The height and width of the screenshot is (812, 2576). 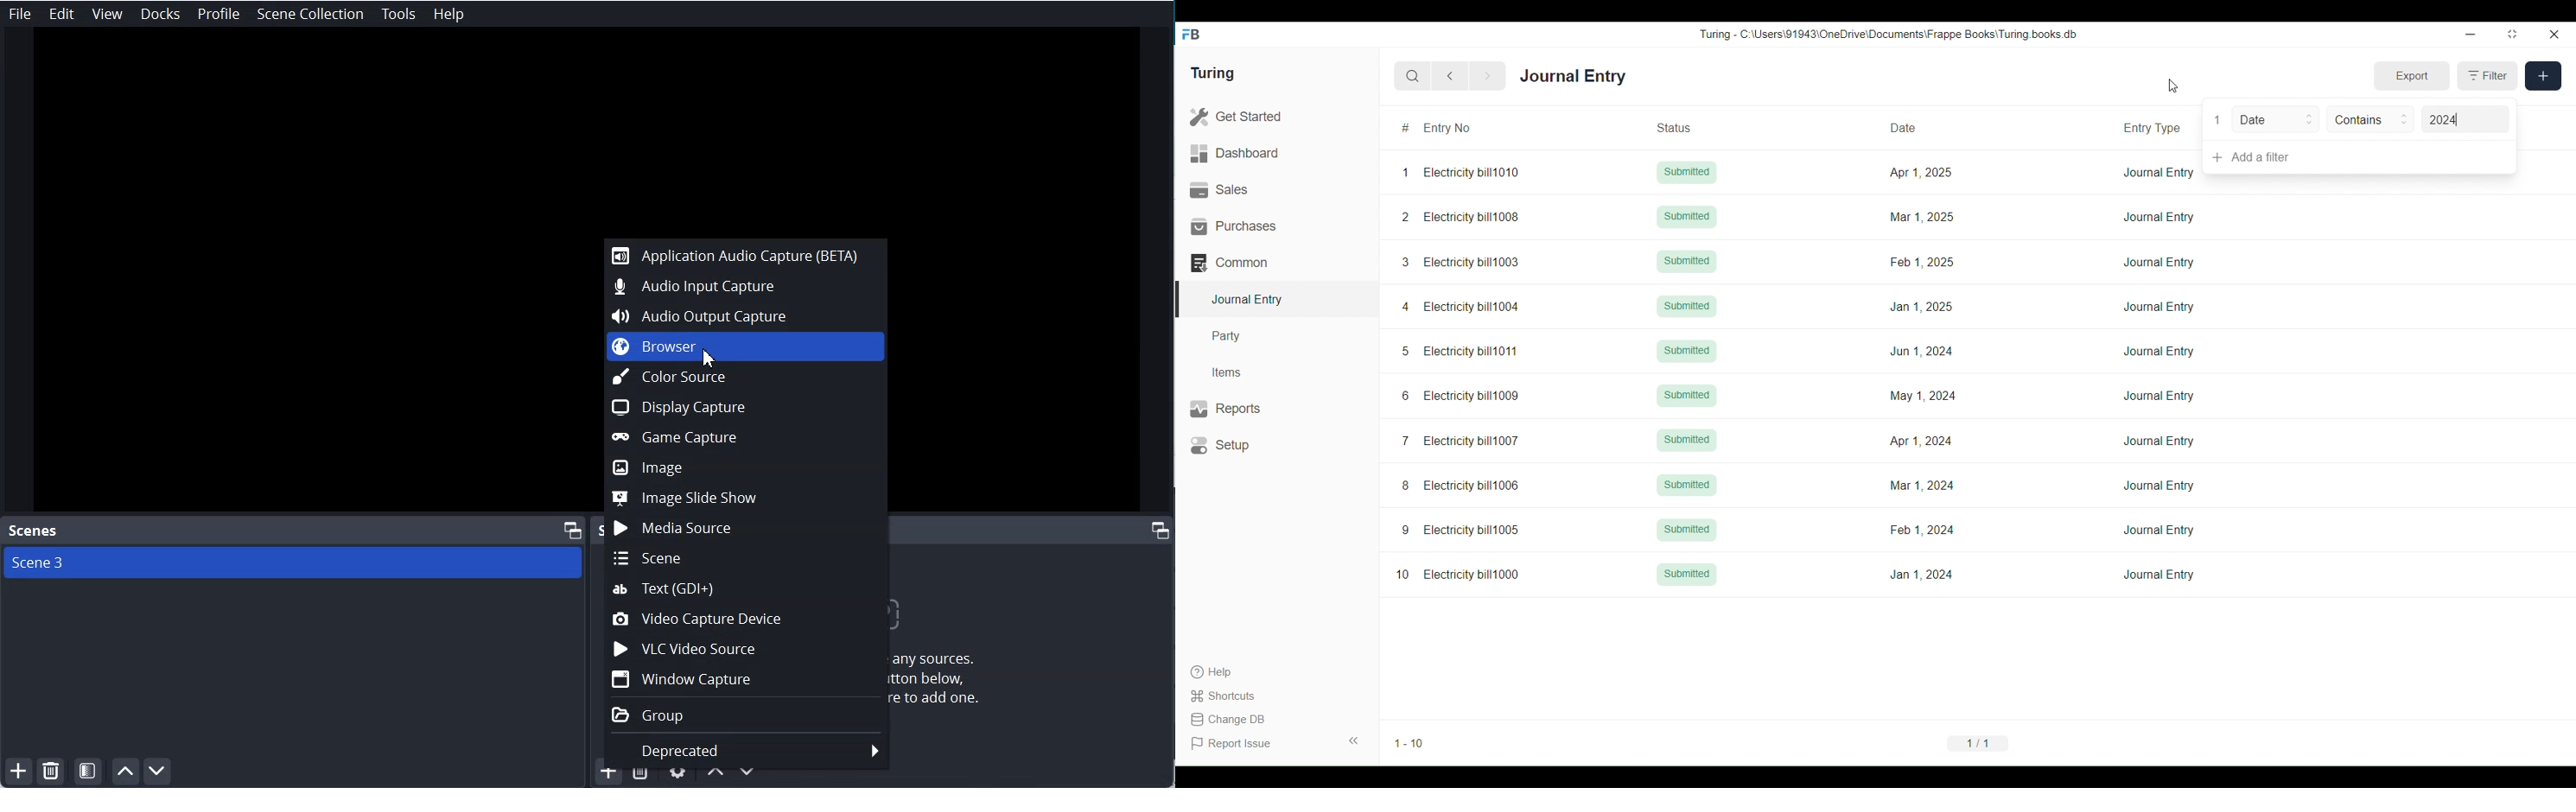 What do you see at coordinates (124, 772) in the screenshot?
I see `Move scene up` at bounding box center [124, 772].